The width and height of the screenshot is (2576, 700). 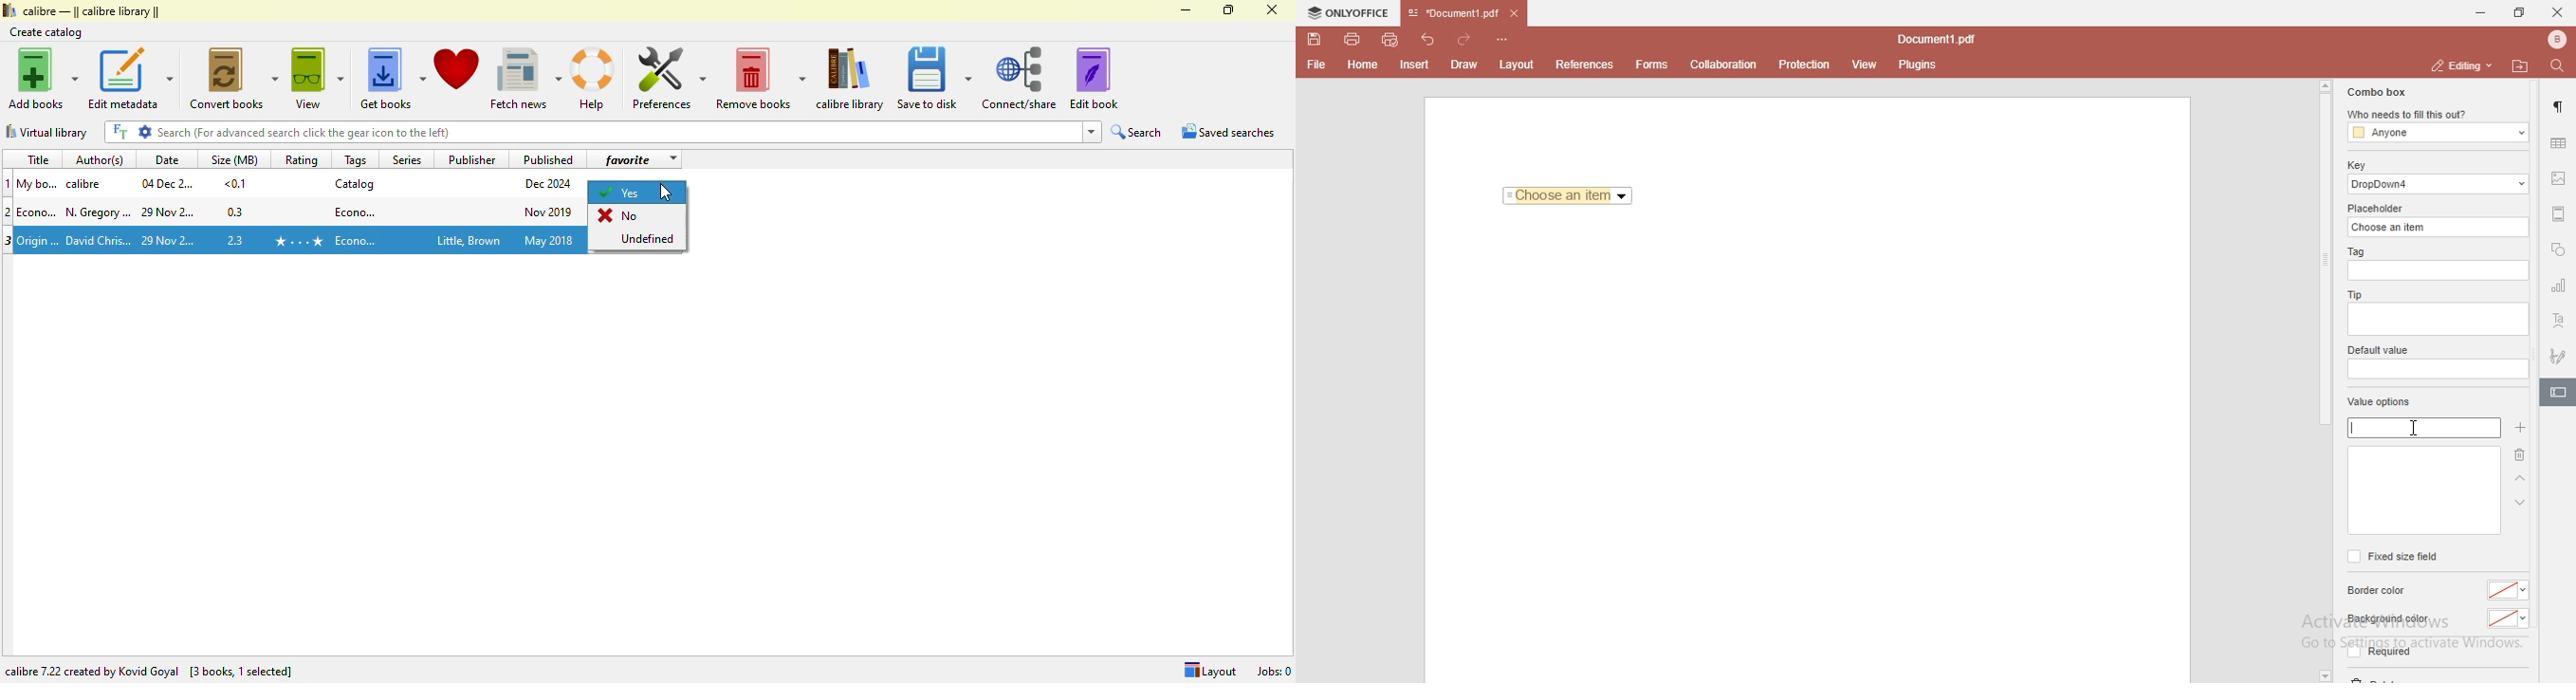 What do you see at coordinates (1271, 9) in the screenshot?
I see `close` at bounding box center [1271, 9].